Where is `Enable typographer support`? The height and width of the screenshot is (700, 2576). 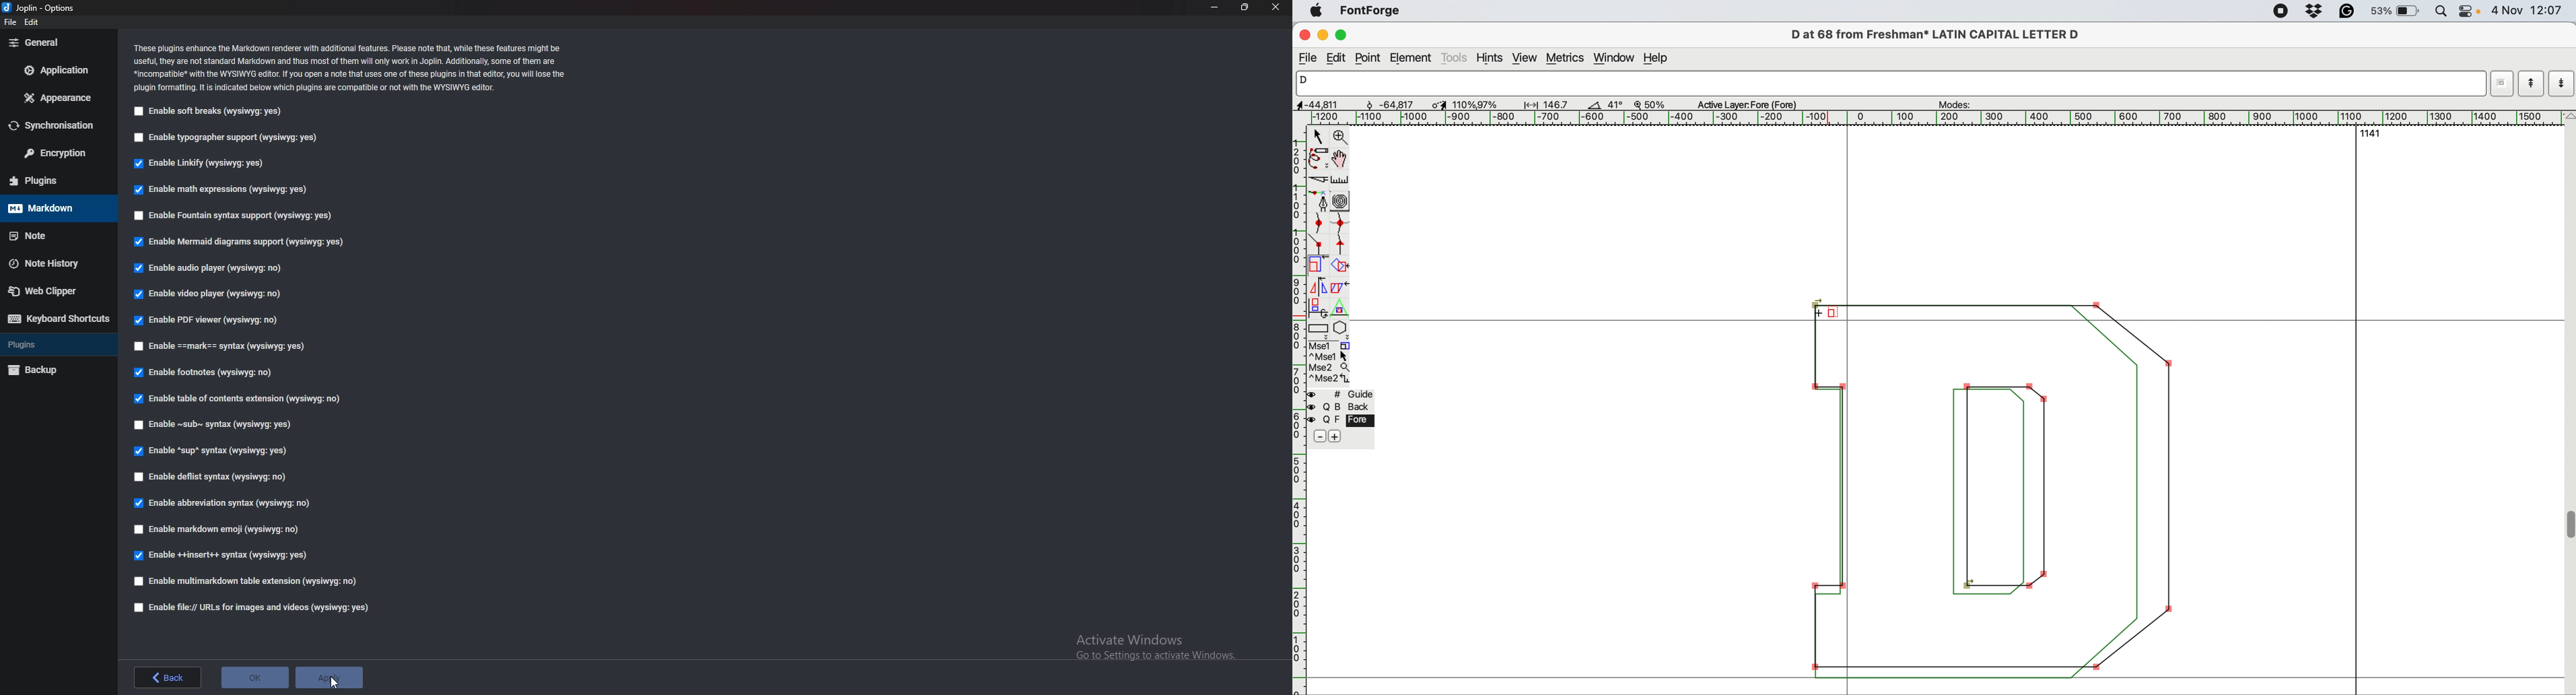
Enable typographer support is located at coordinates (232, 137).